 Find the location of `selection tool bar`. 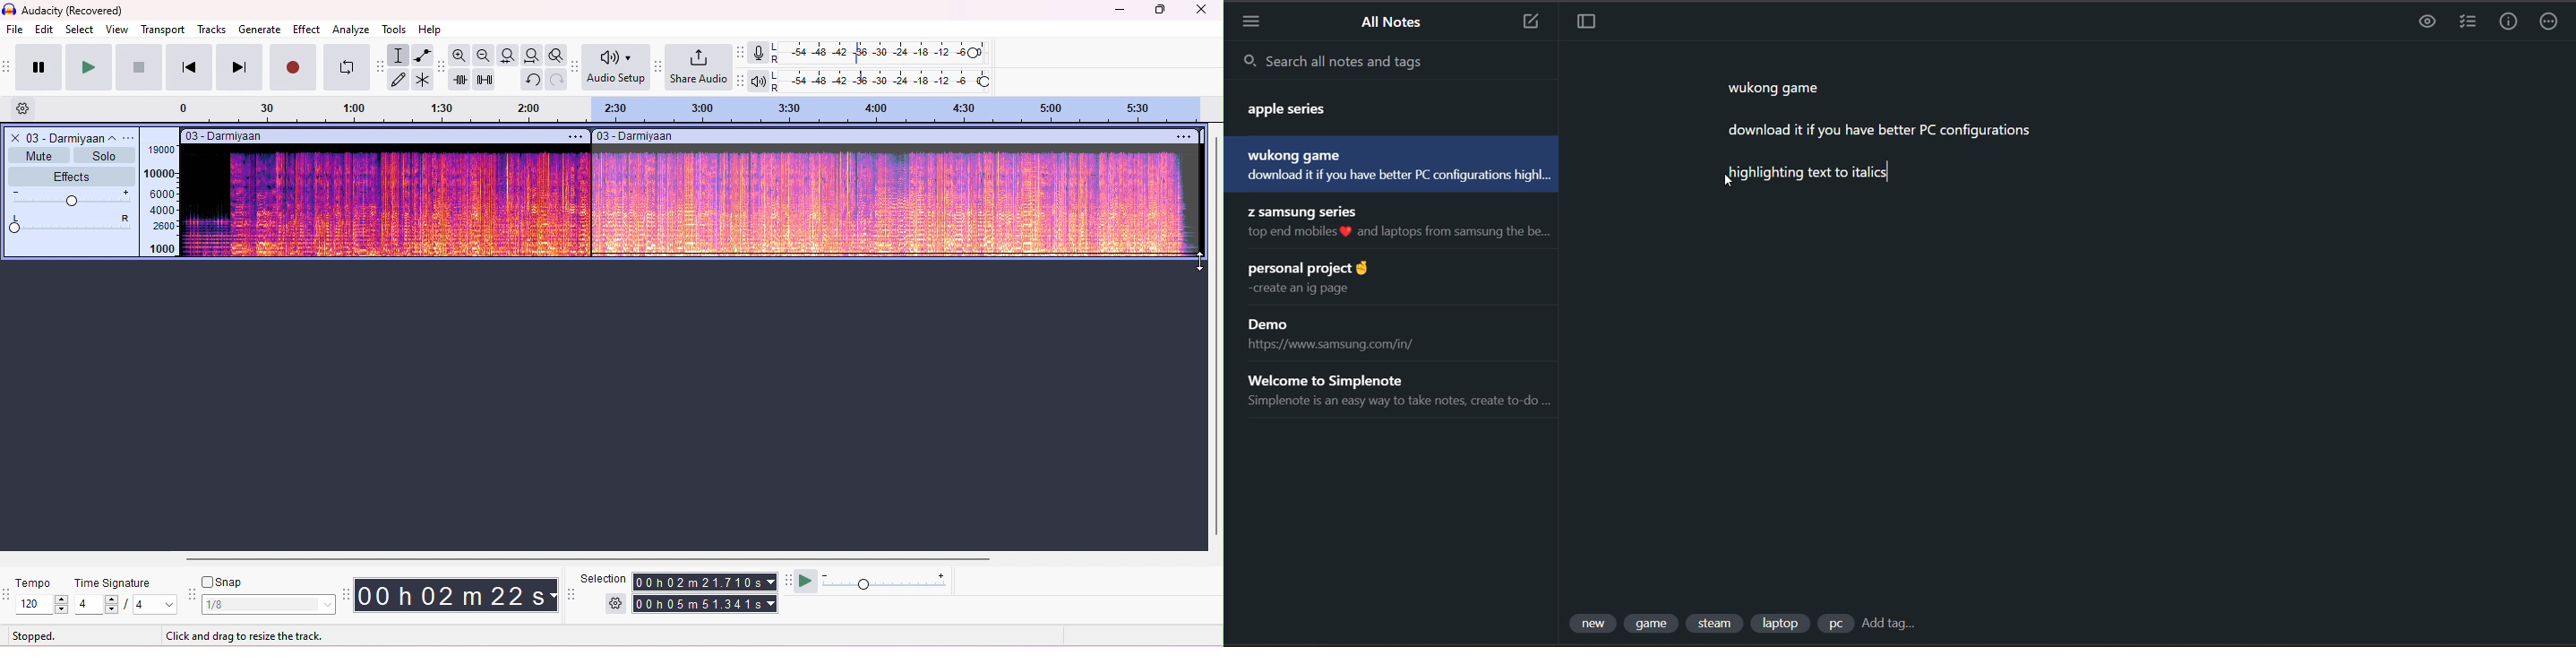

selection tool bar is located at coordinates (571, 593).